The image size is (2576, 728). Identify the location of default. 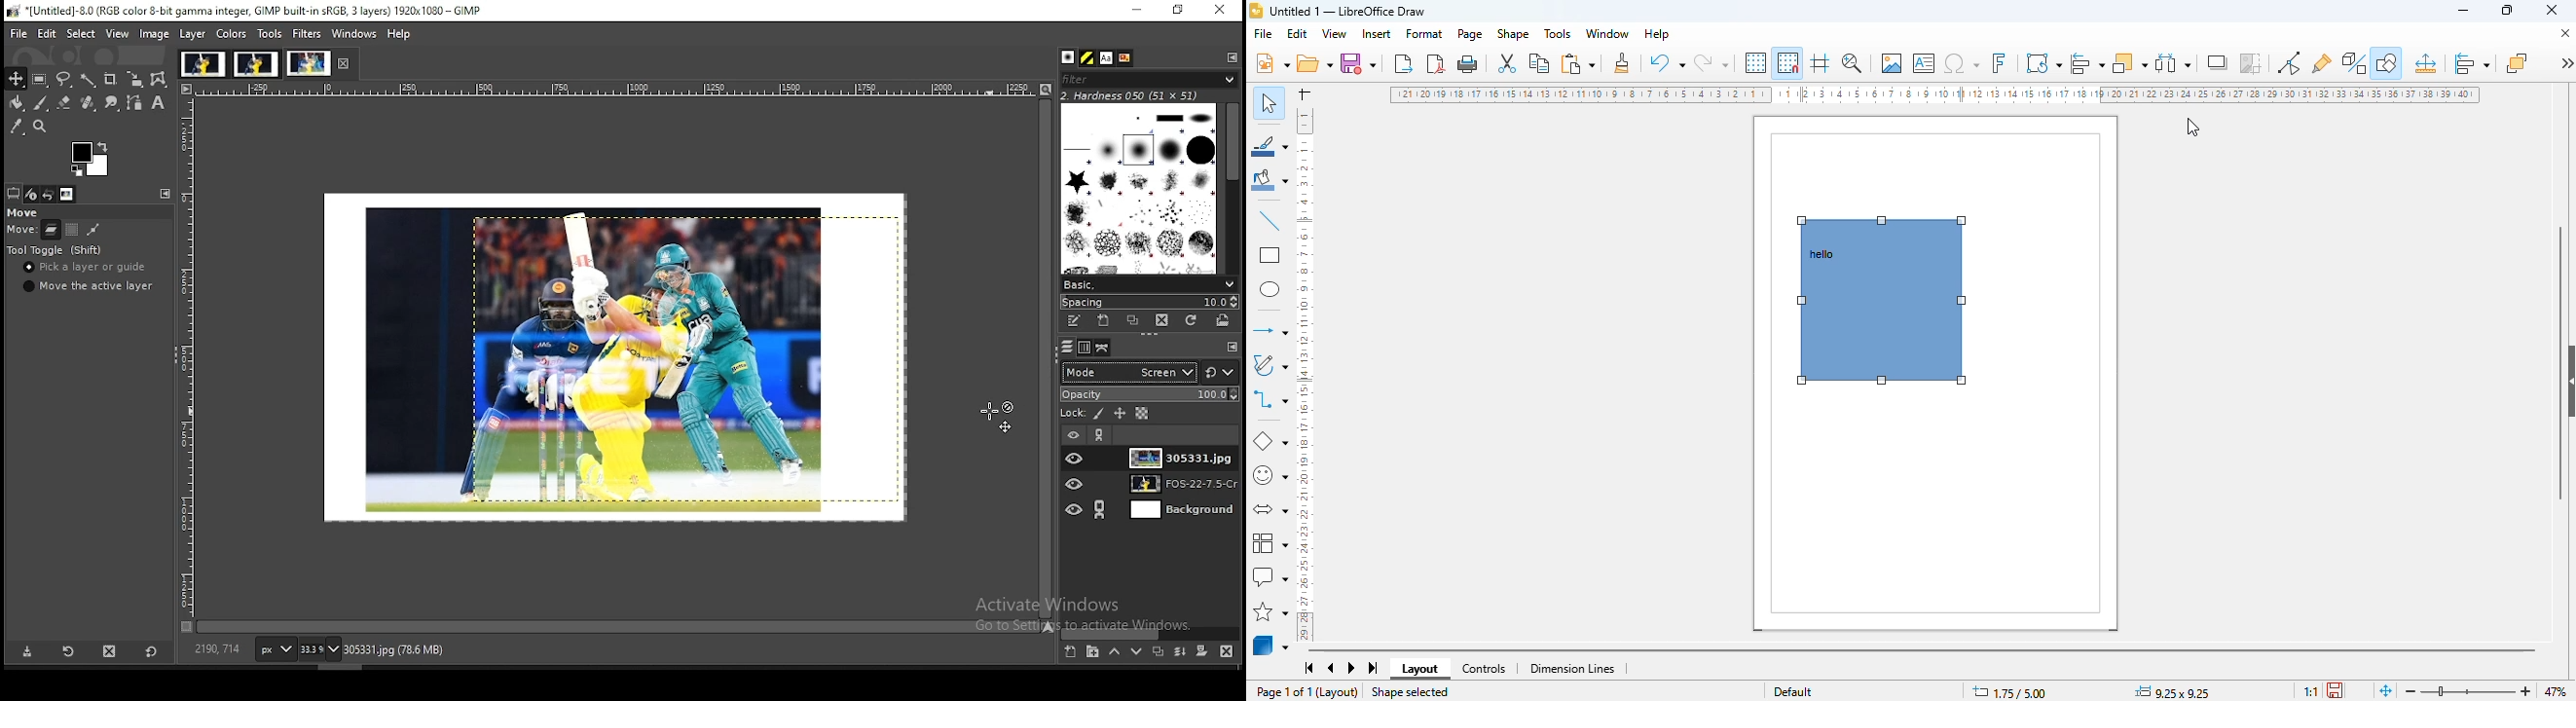
(1793, 690).